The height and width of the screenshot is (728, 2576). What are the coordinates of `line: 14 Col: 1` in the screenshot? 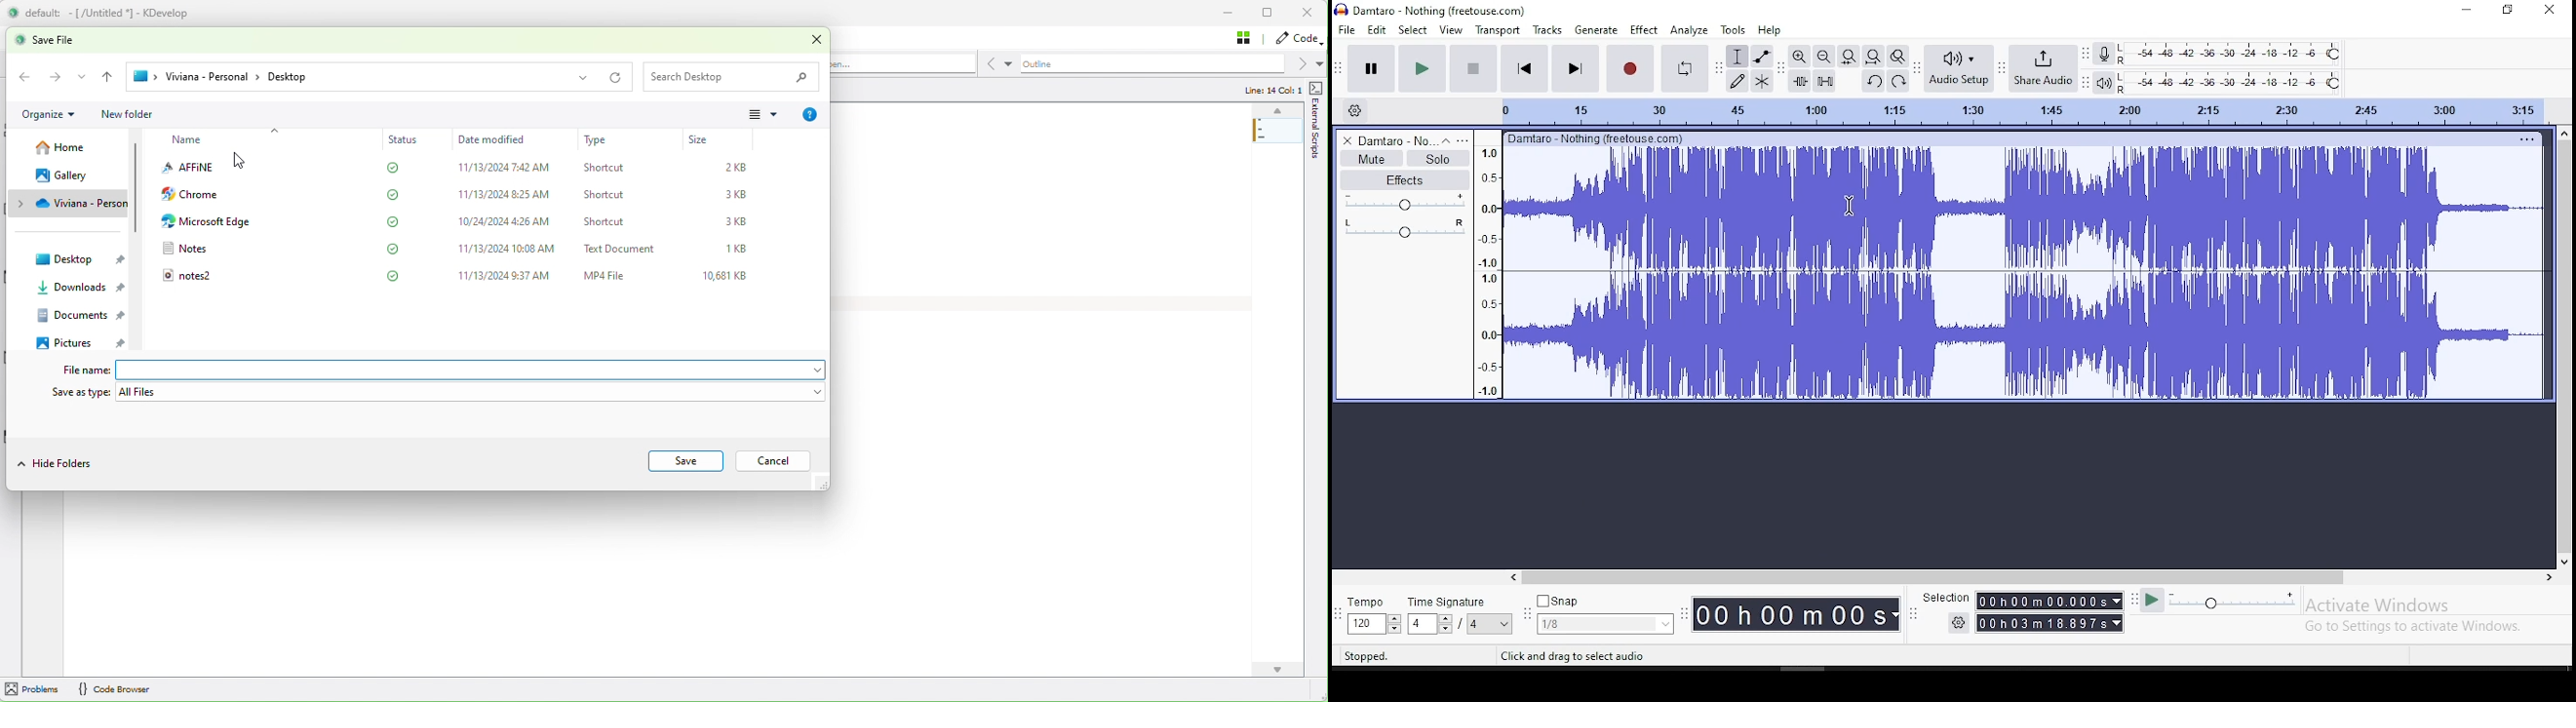 It's located at (1271, 89).